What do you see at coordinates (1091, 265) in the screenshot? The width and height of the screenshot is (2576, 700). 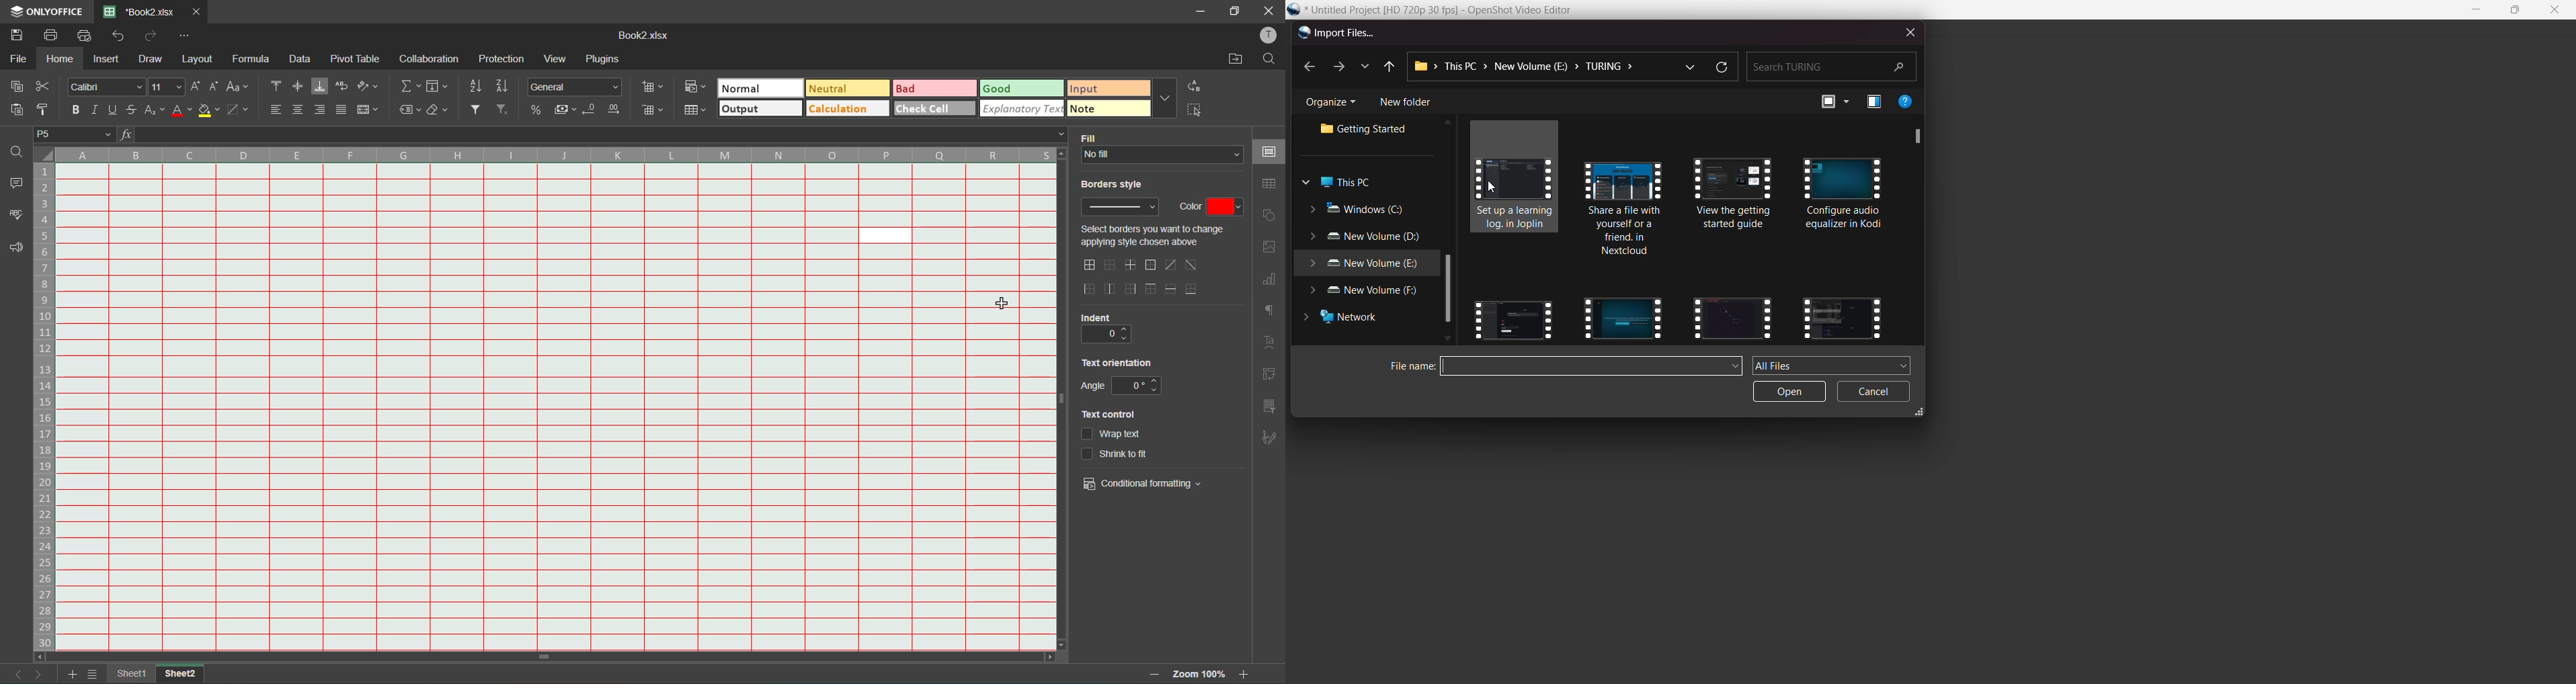 I see `all borders` at bounding box center [1091, 265].